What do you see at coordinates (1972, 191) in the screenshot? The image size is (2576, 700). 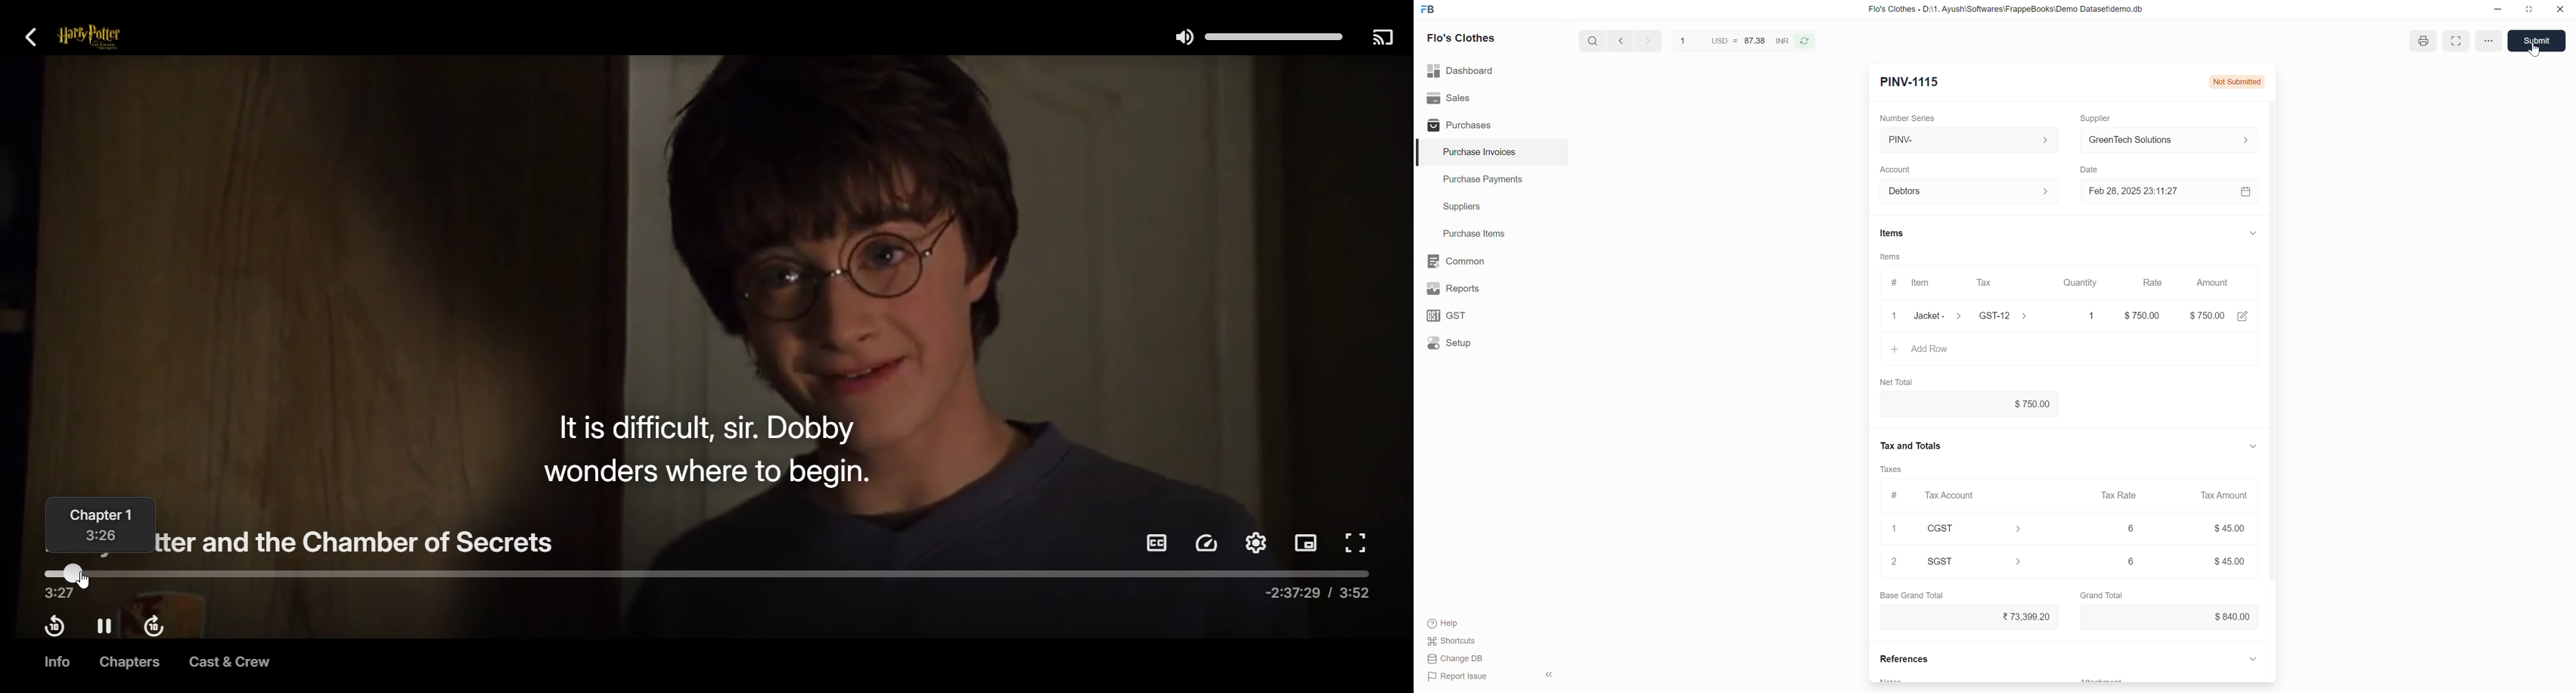 I see `Debtors` at bounding box center [1972, 191].